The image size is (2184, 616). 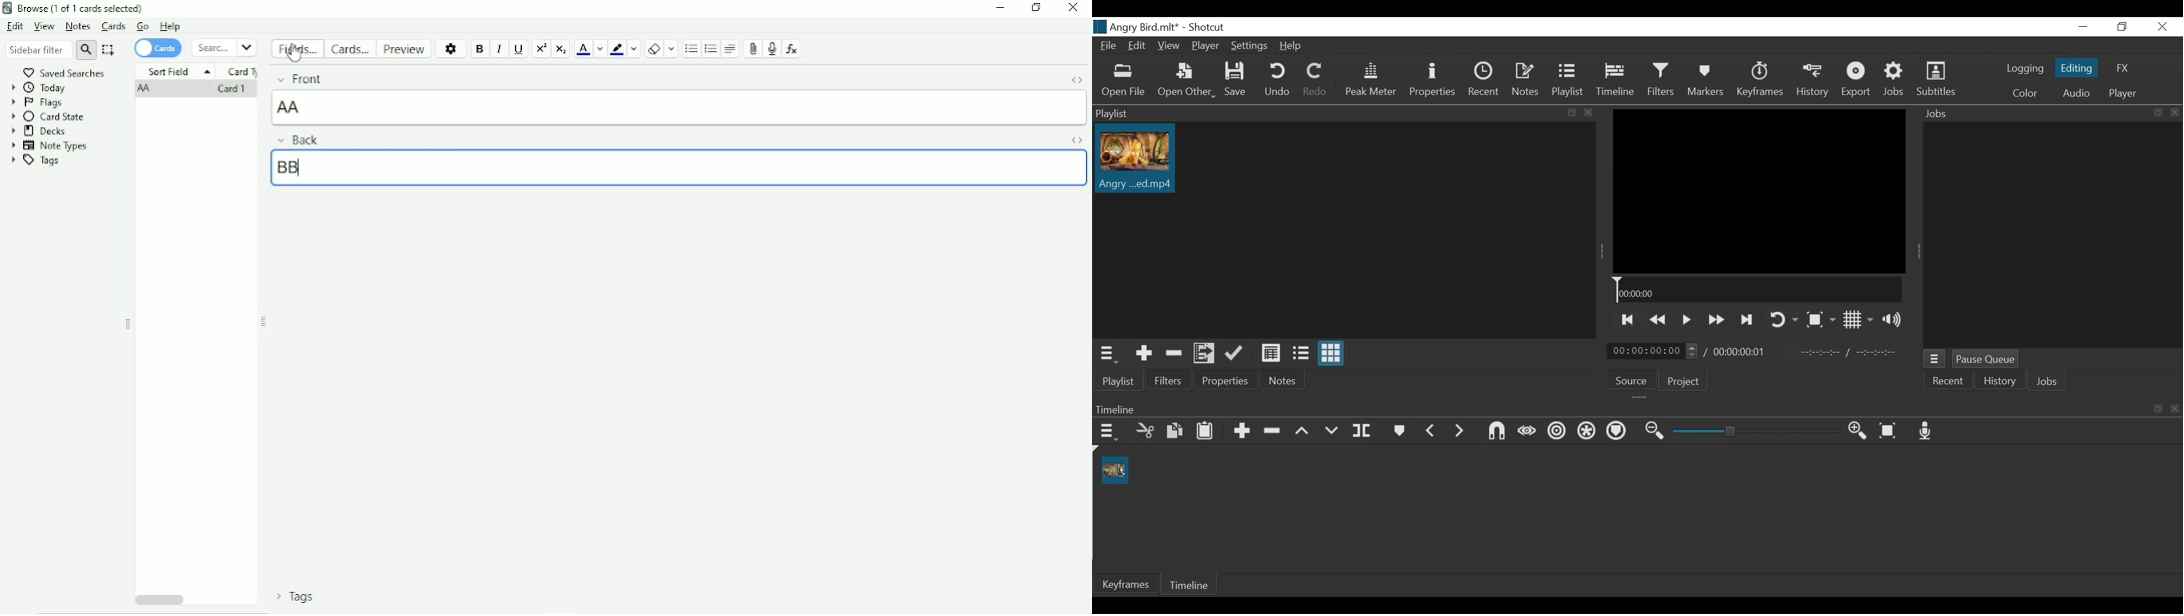 What do you see at coordinates (143, 26) in the screenshot?
I see `Go` at bounding box center [143, 26].